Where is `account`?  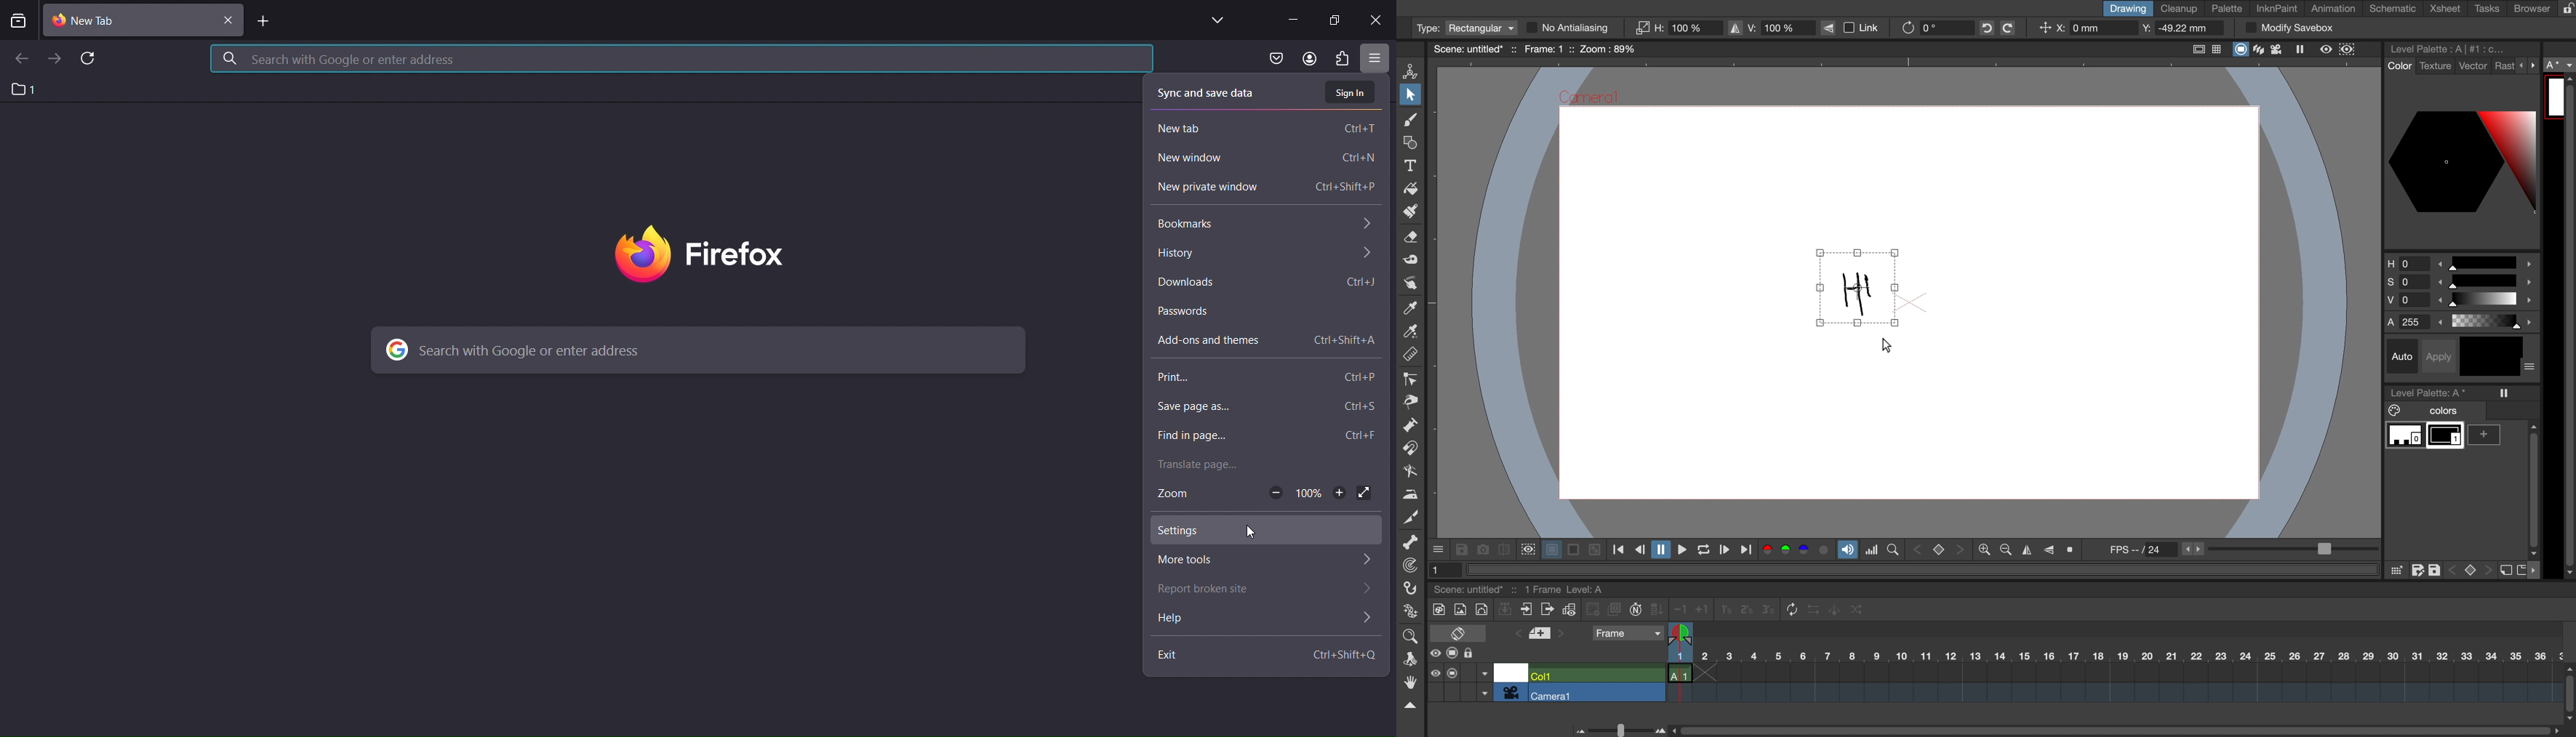 account is located at coordinates (1311, 58).